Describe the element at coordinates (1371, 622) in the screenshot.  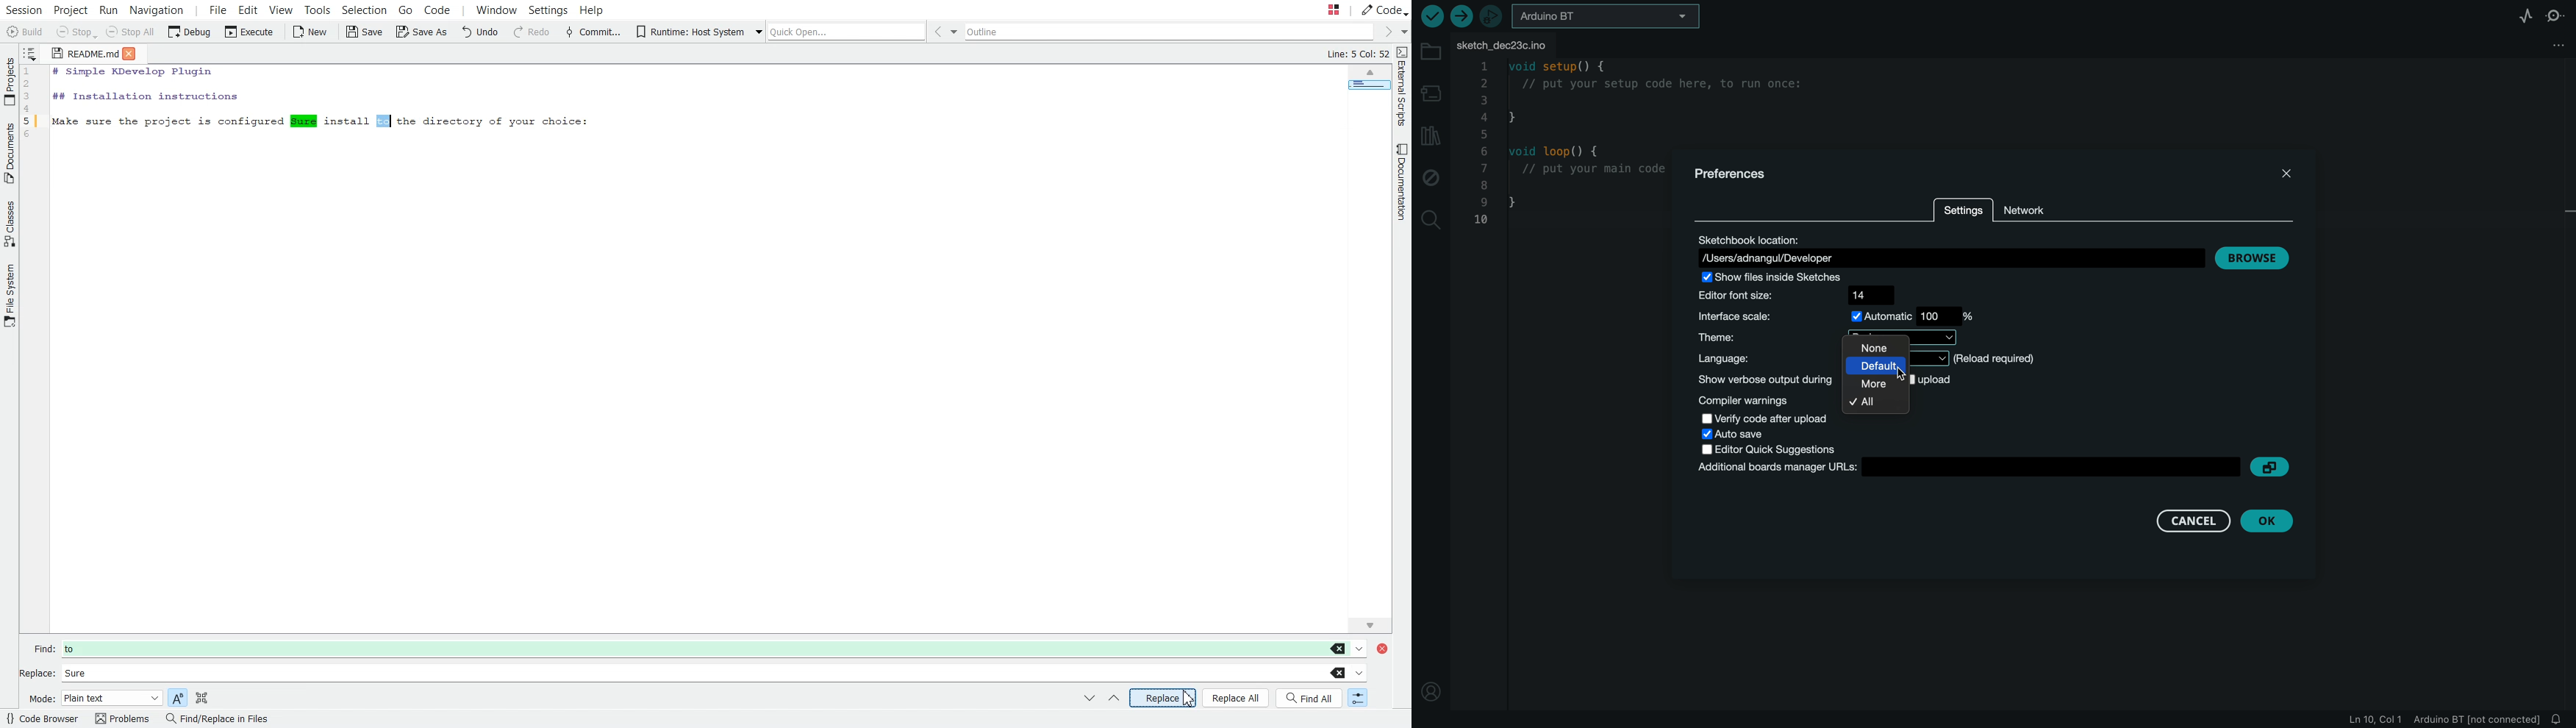
I see `Scroll Bar Down` at that location.